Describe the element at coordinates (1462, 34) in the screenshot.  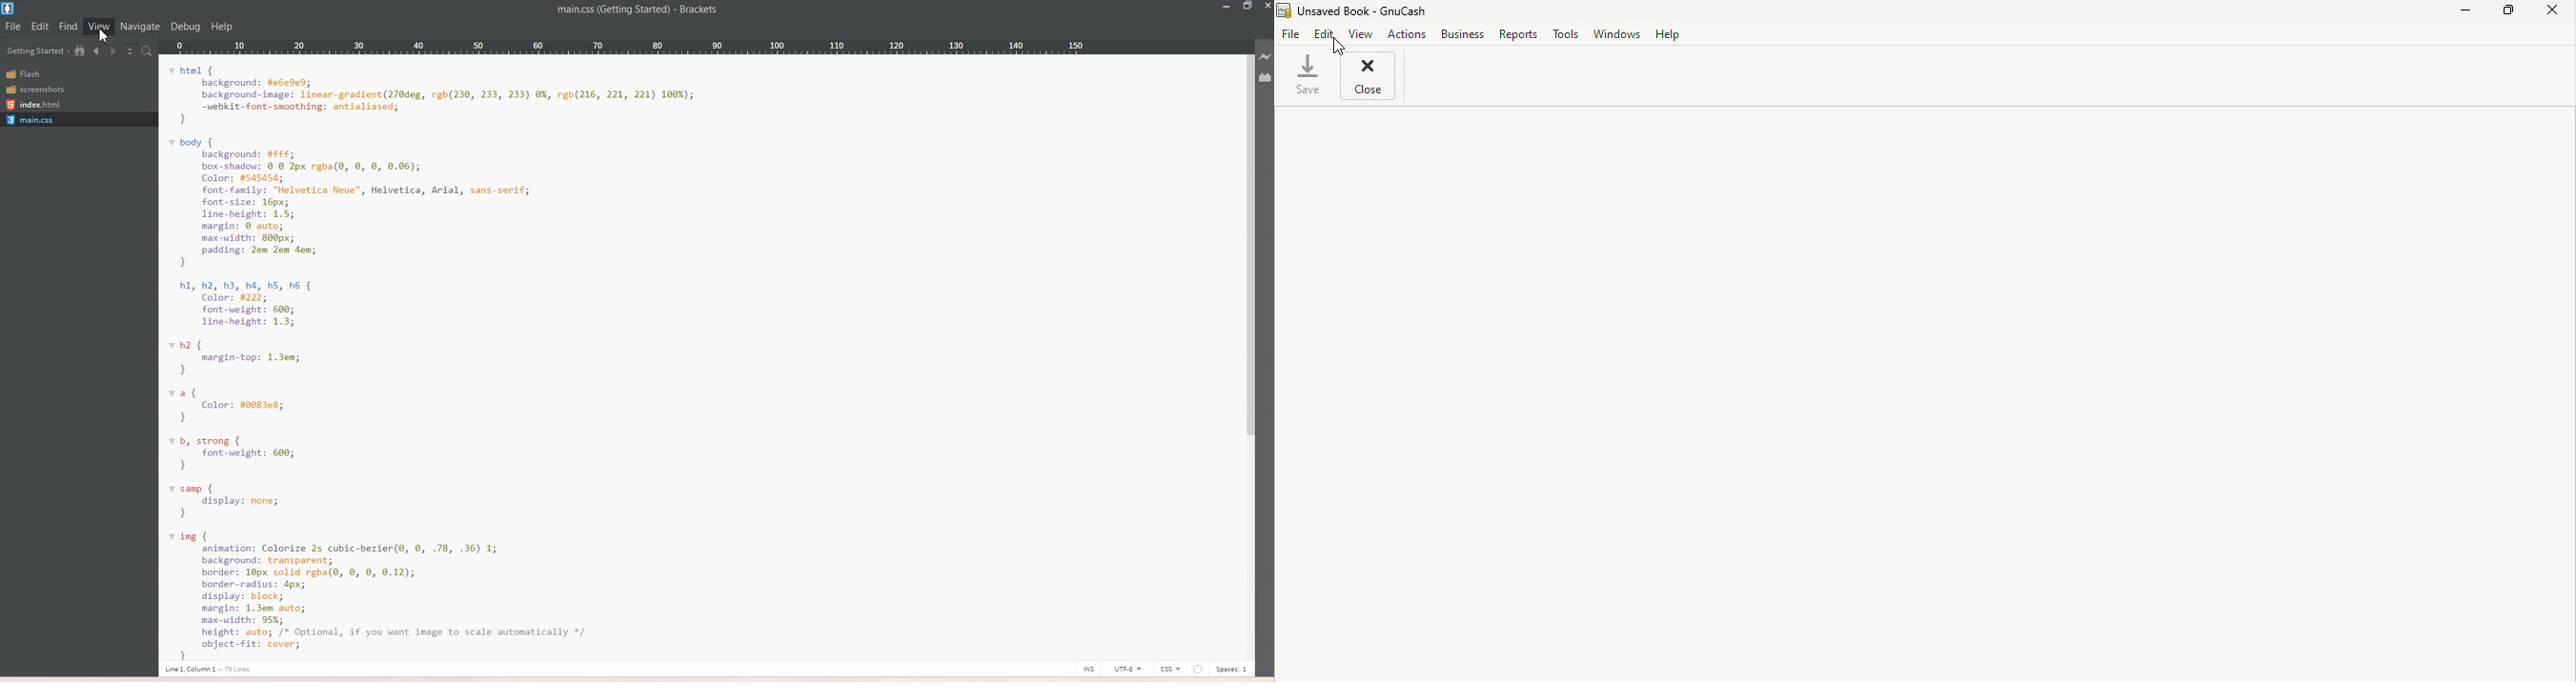
I see `Business` at that location.